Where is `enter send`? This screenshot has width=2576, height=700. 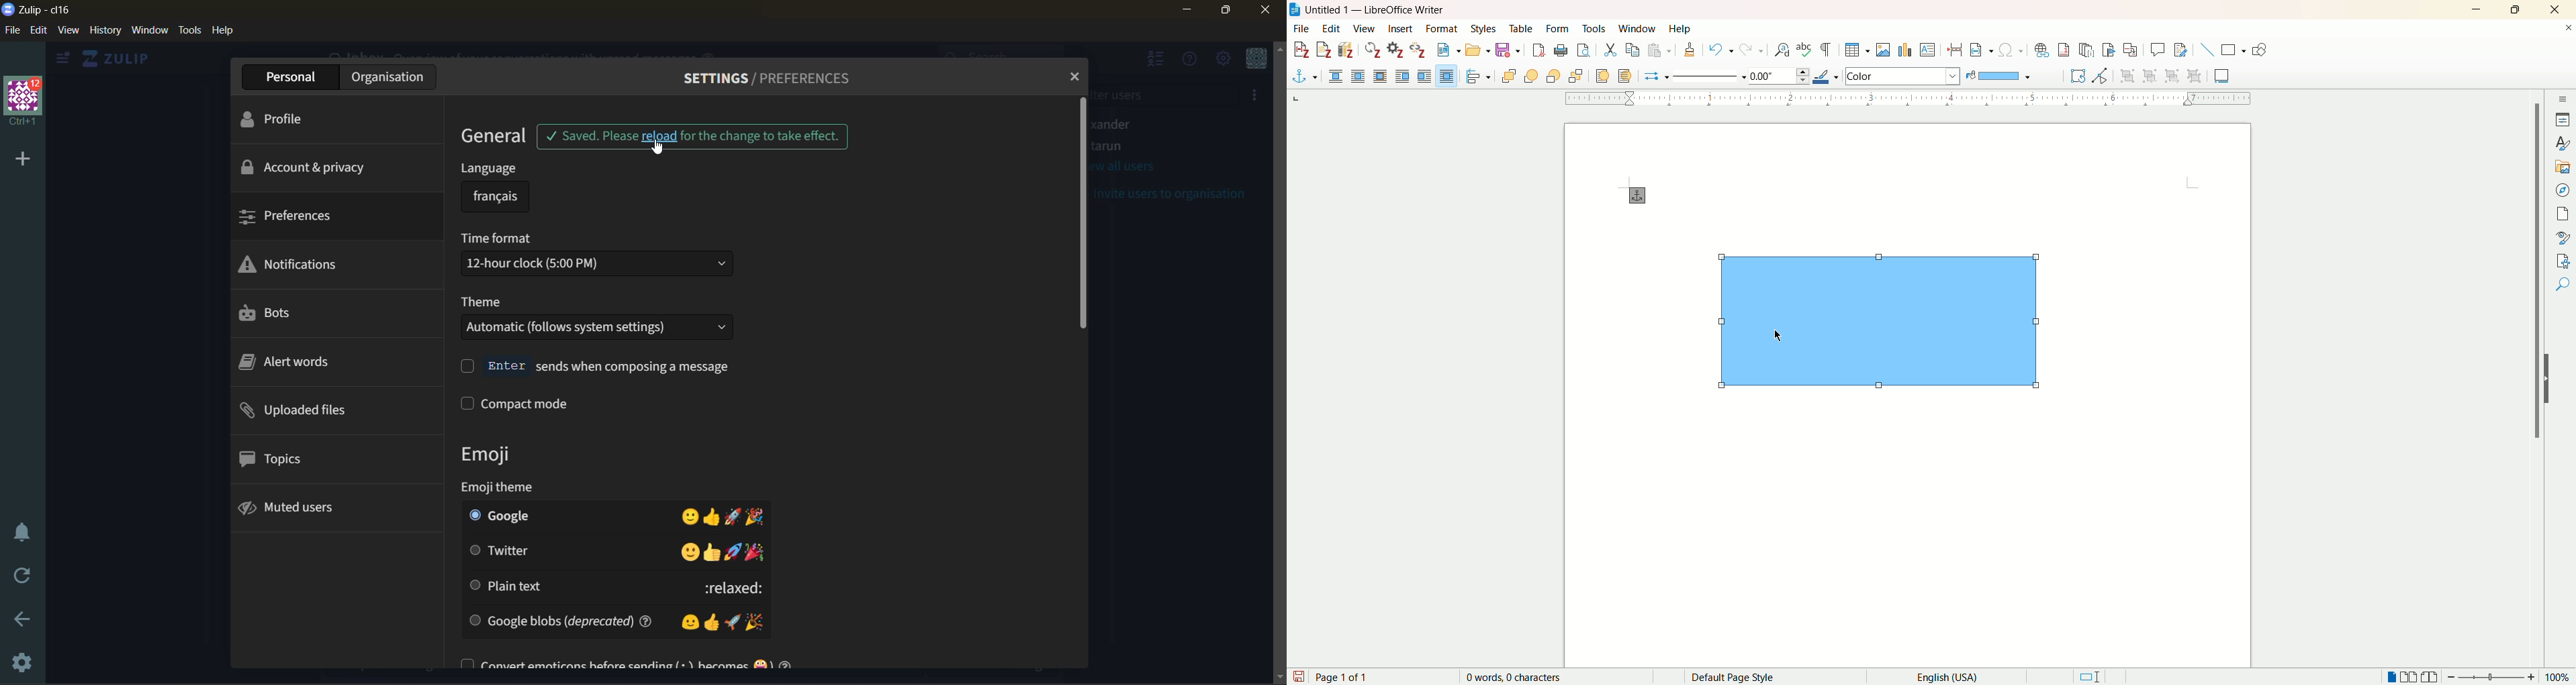
enter send is located at coordinates (602, 366).